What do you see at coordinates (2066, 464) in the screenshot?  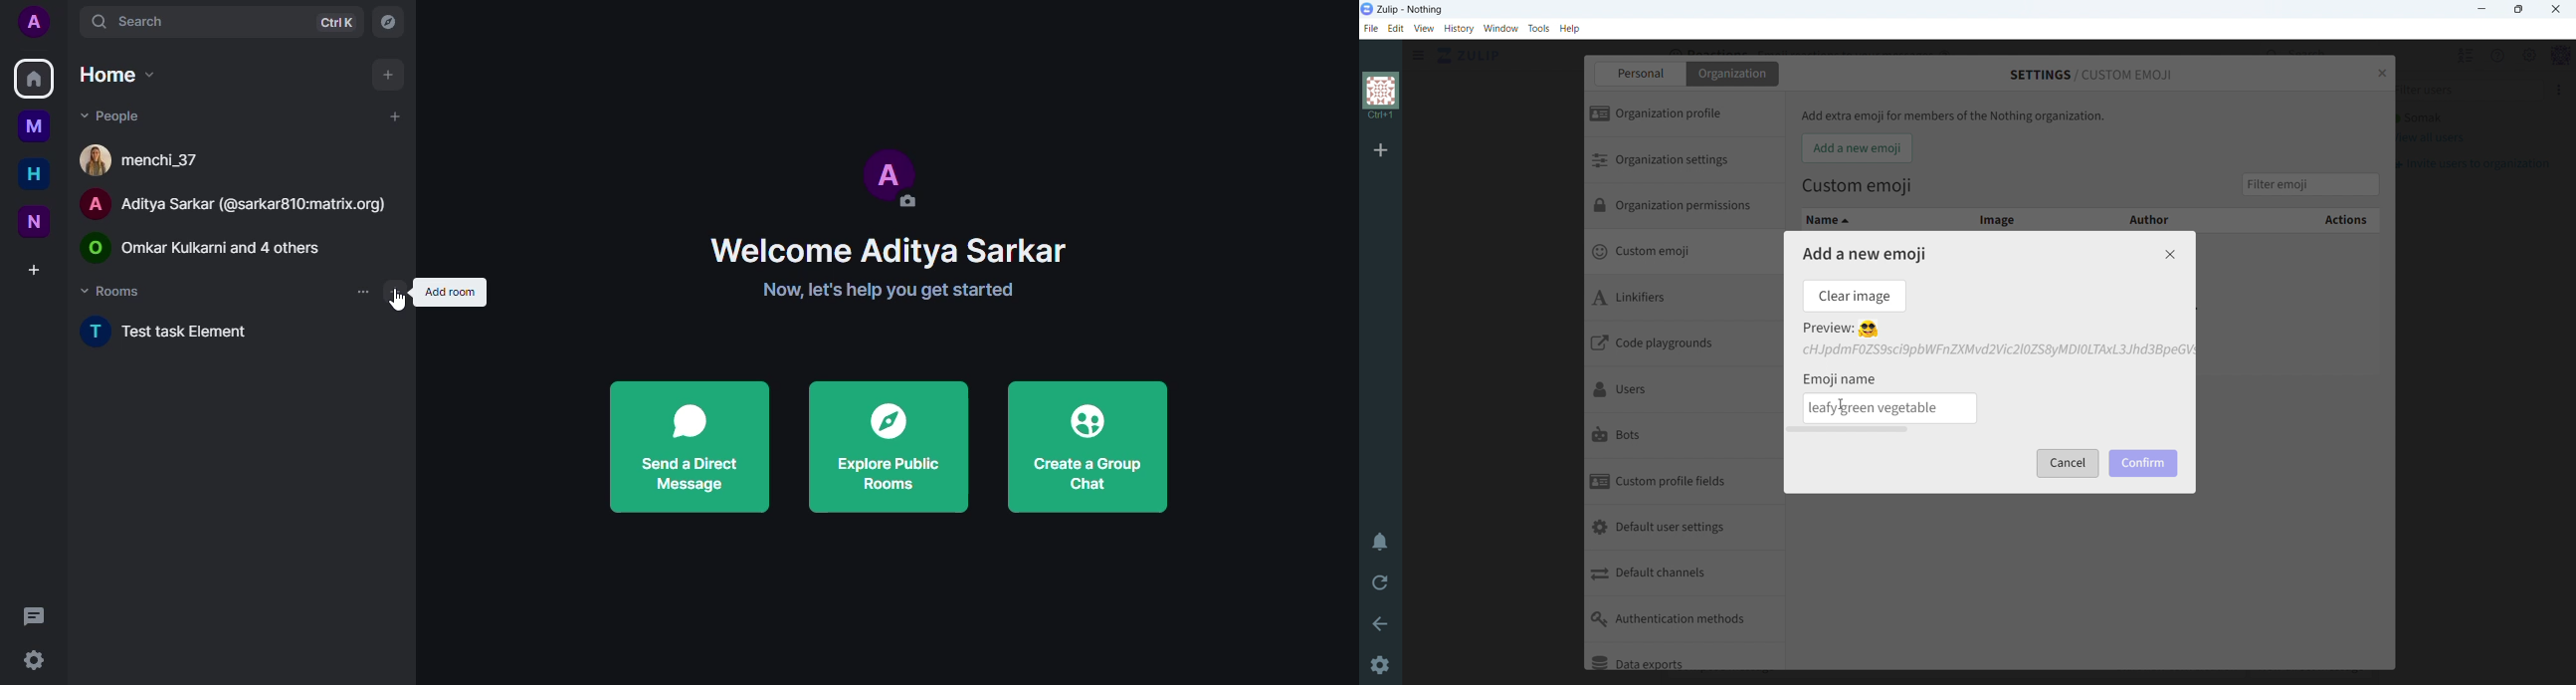 I see `cancel` at bounding box center [2066, 464].